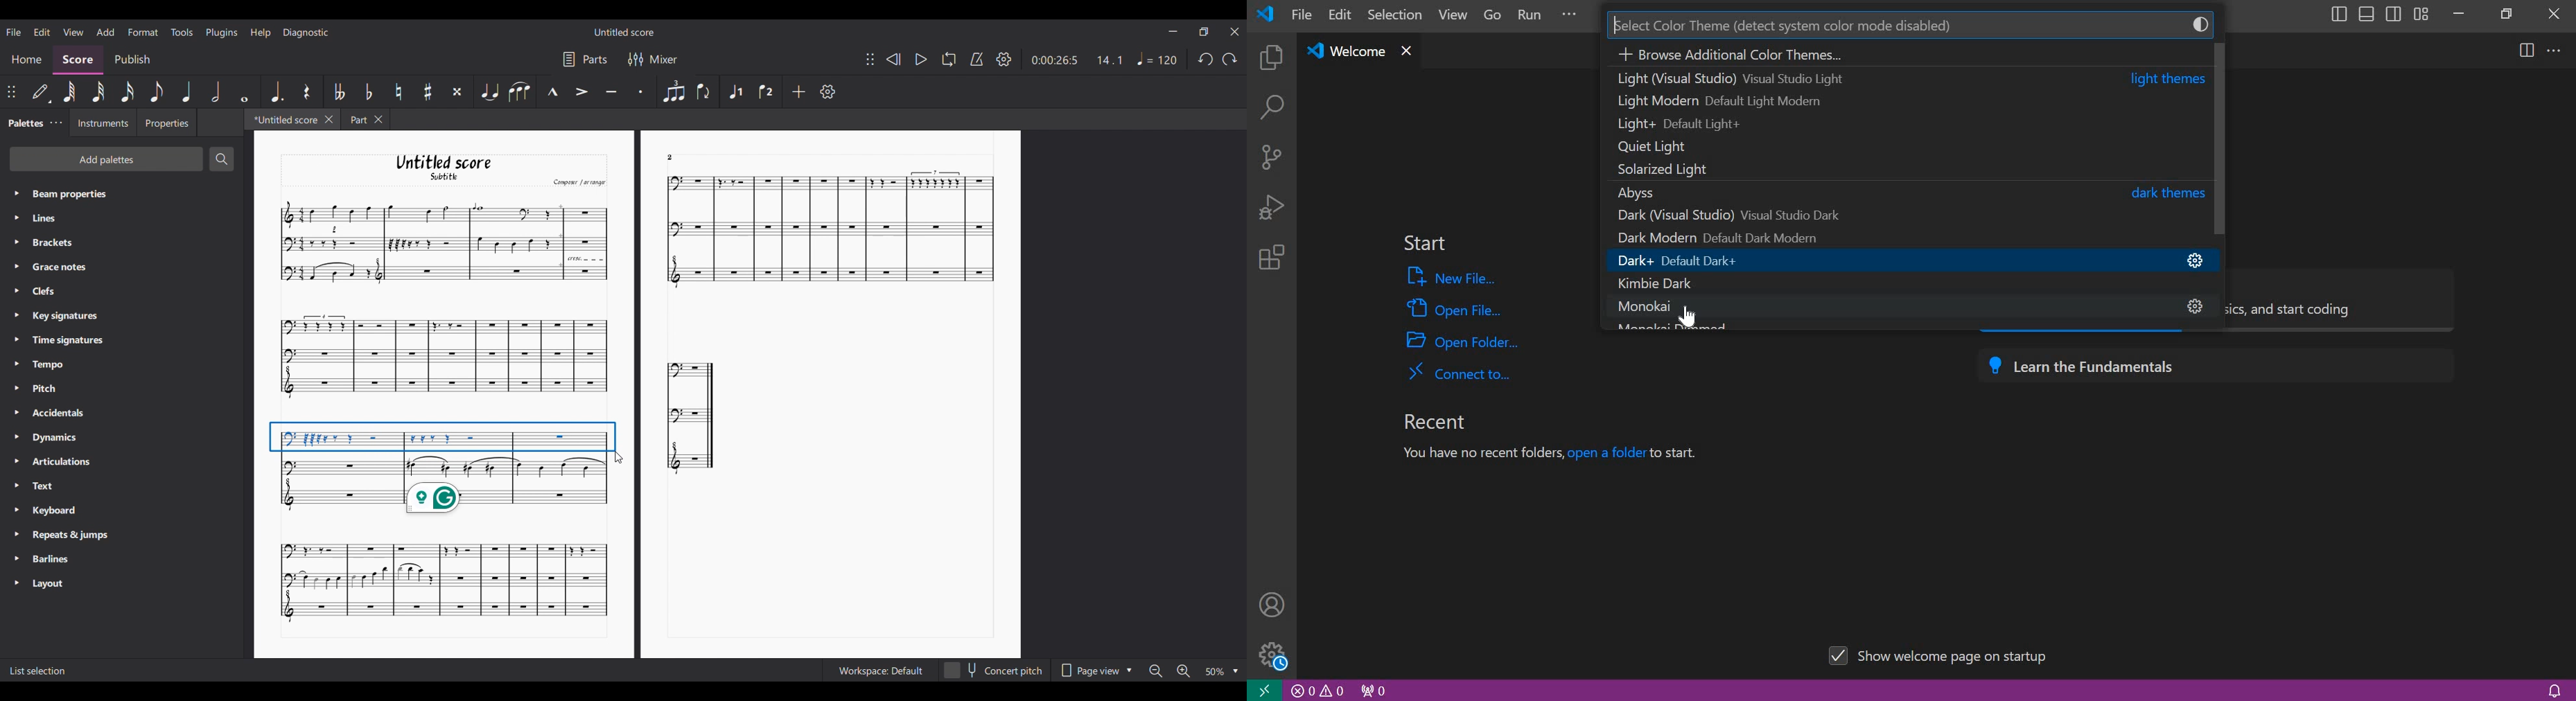 The image size is (2576, 728). What do you see at coordinates (2458, 13) in the screenshot?
I see `minimize` at bounding box center [2458, 13].